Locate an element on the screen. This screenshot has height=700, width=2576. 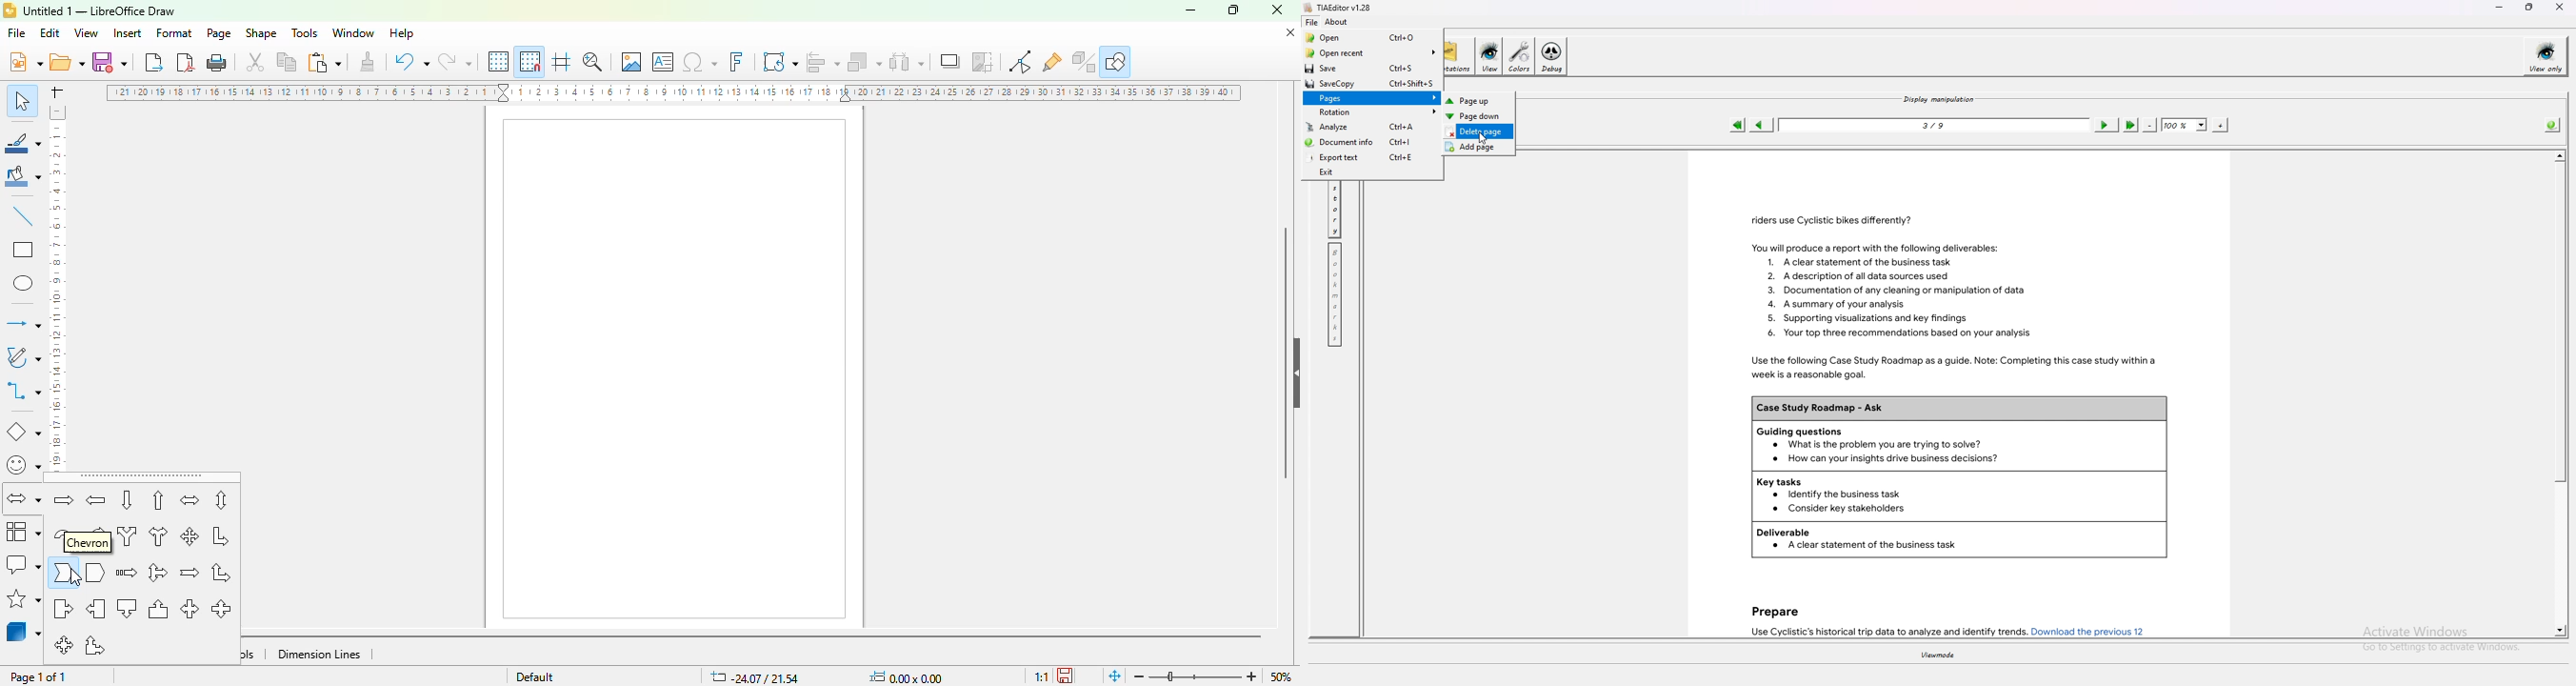
scaling factor of the document is located at coordinates (1041, 676).